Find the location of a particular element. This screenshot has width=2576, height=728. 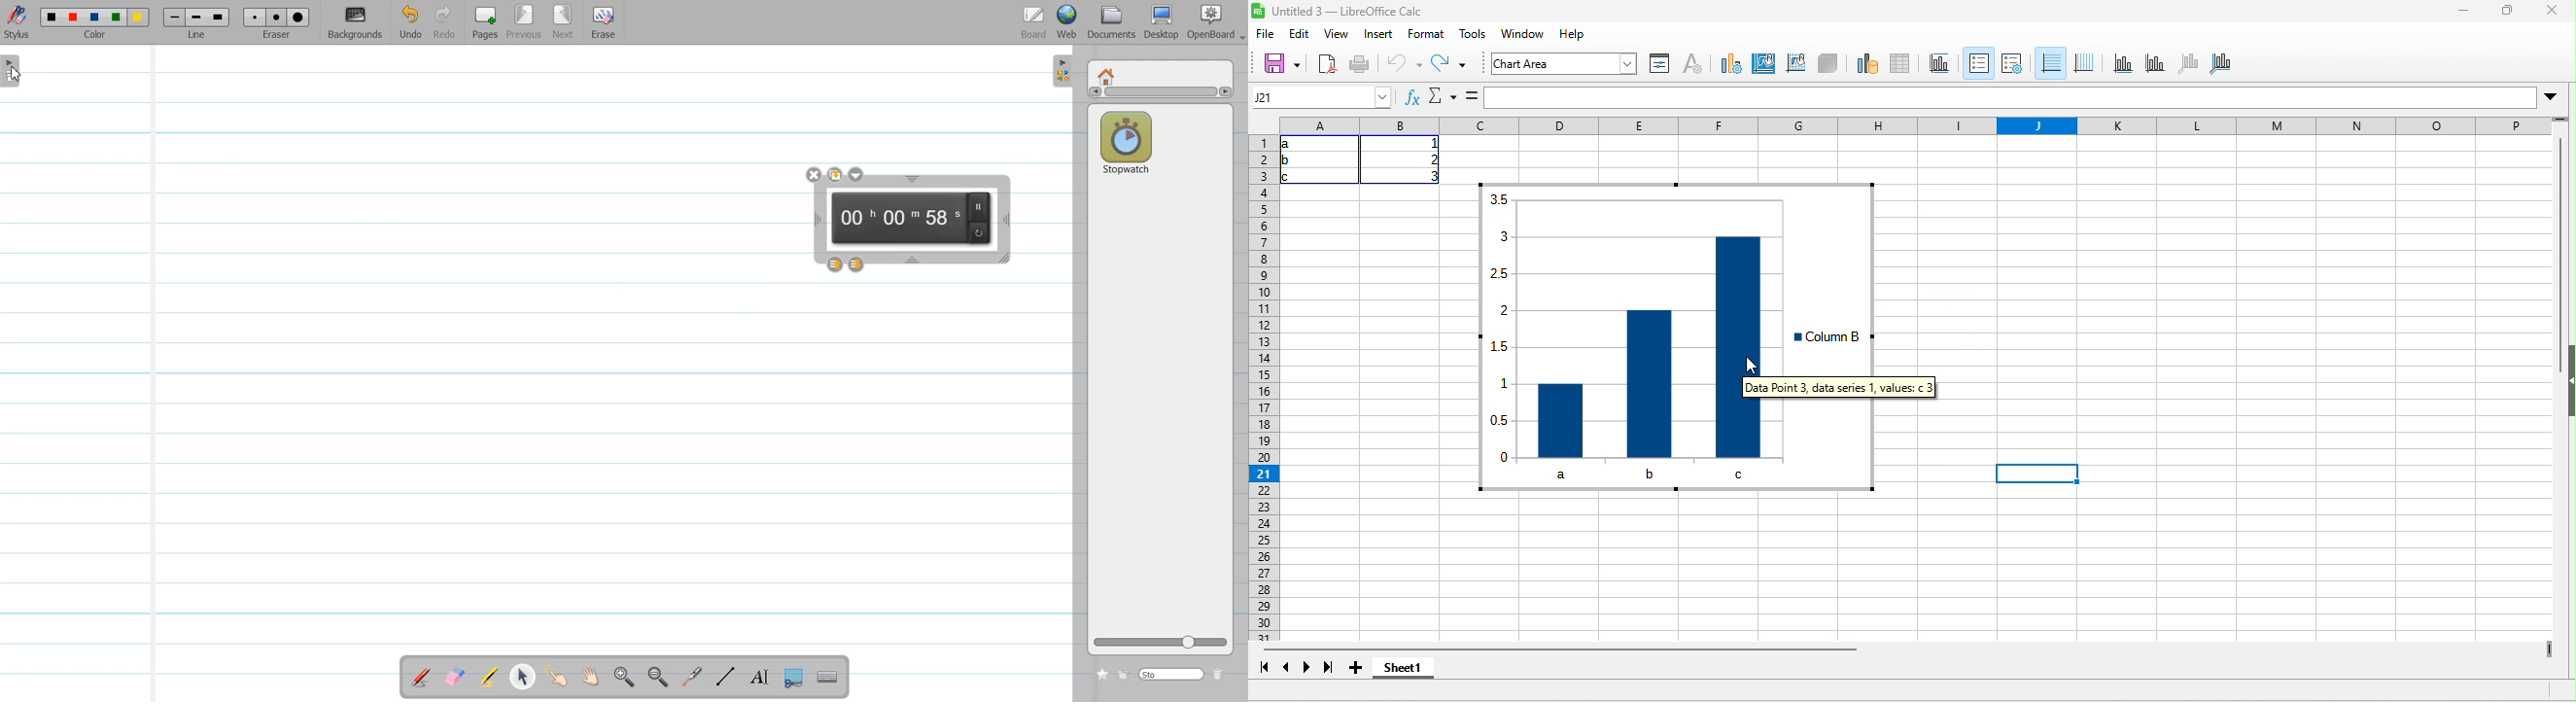

cursor movement is located at coordinates (1745, 370).